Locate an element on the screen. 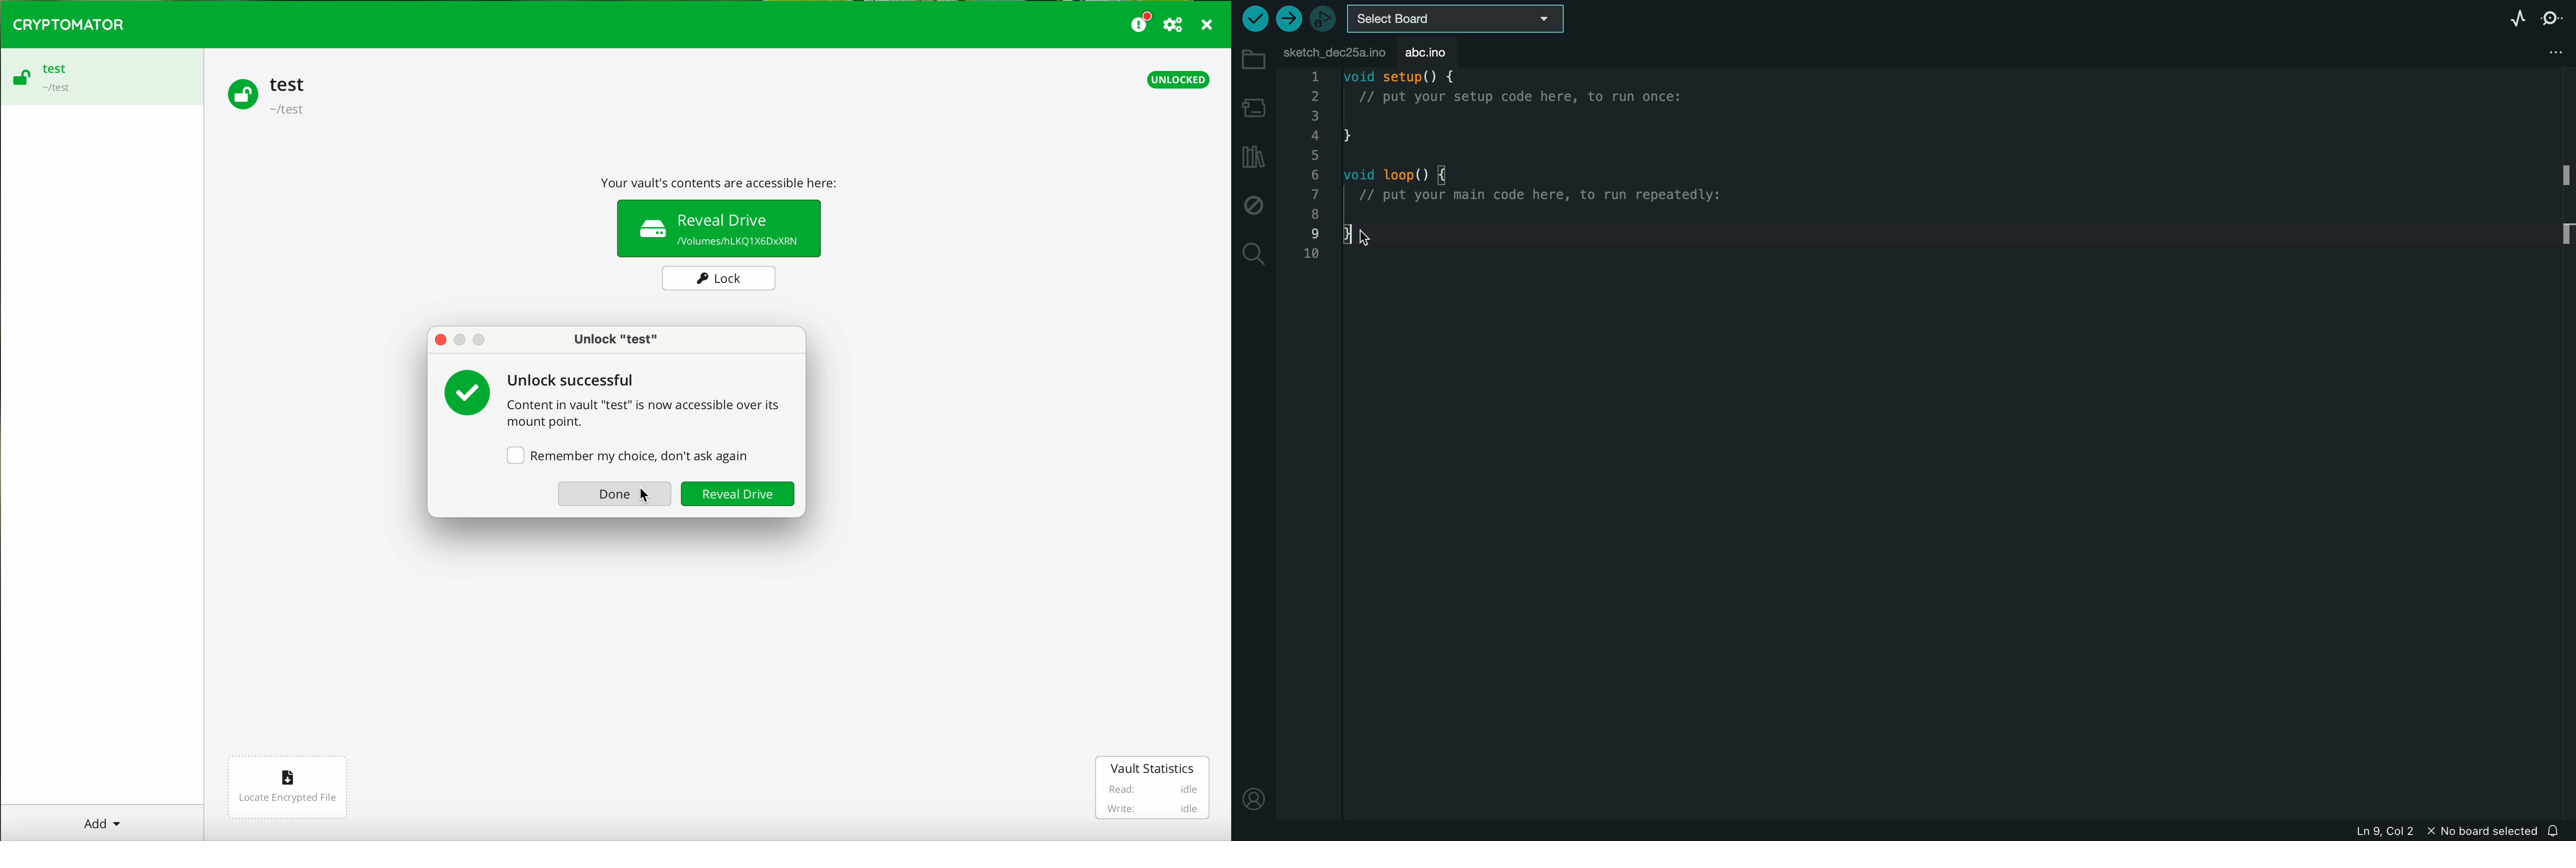 The width and height of the screenshot is (2576, 868). ~/test is located at coordinates (54, 90).